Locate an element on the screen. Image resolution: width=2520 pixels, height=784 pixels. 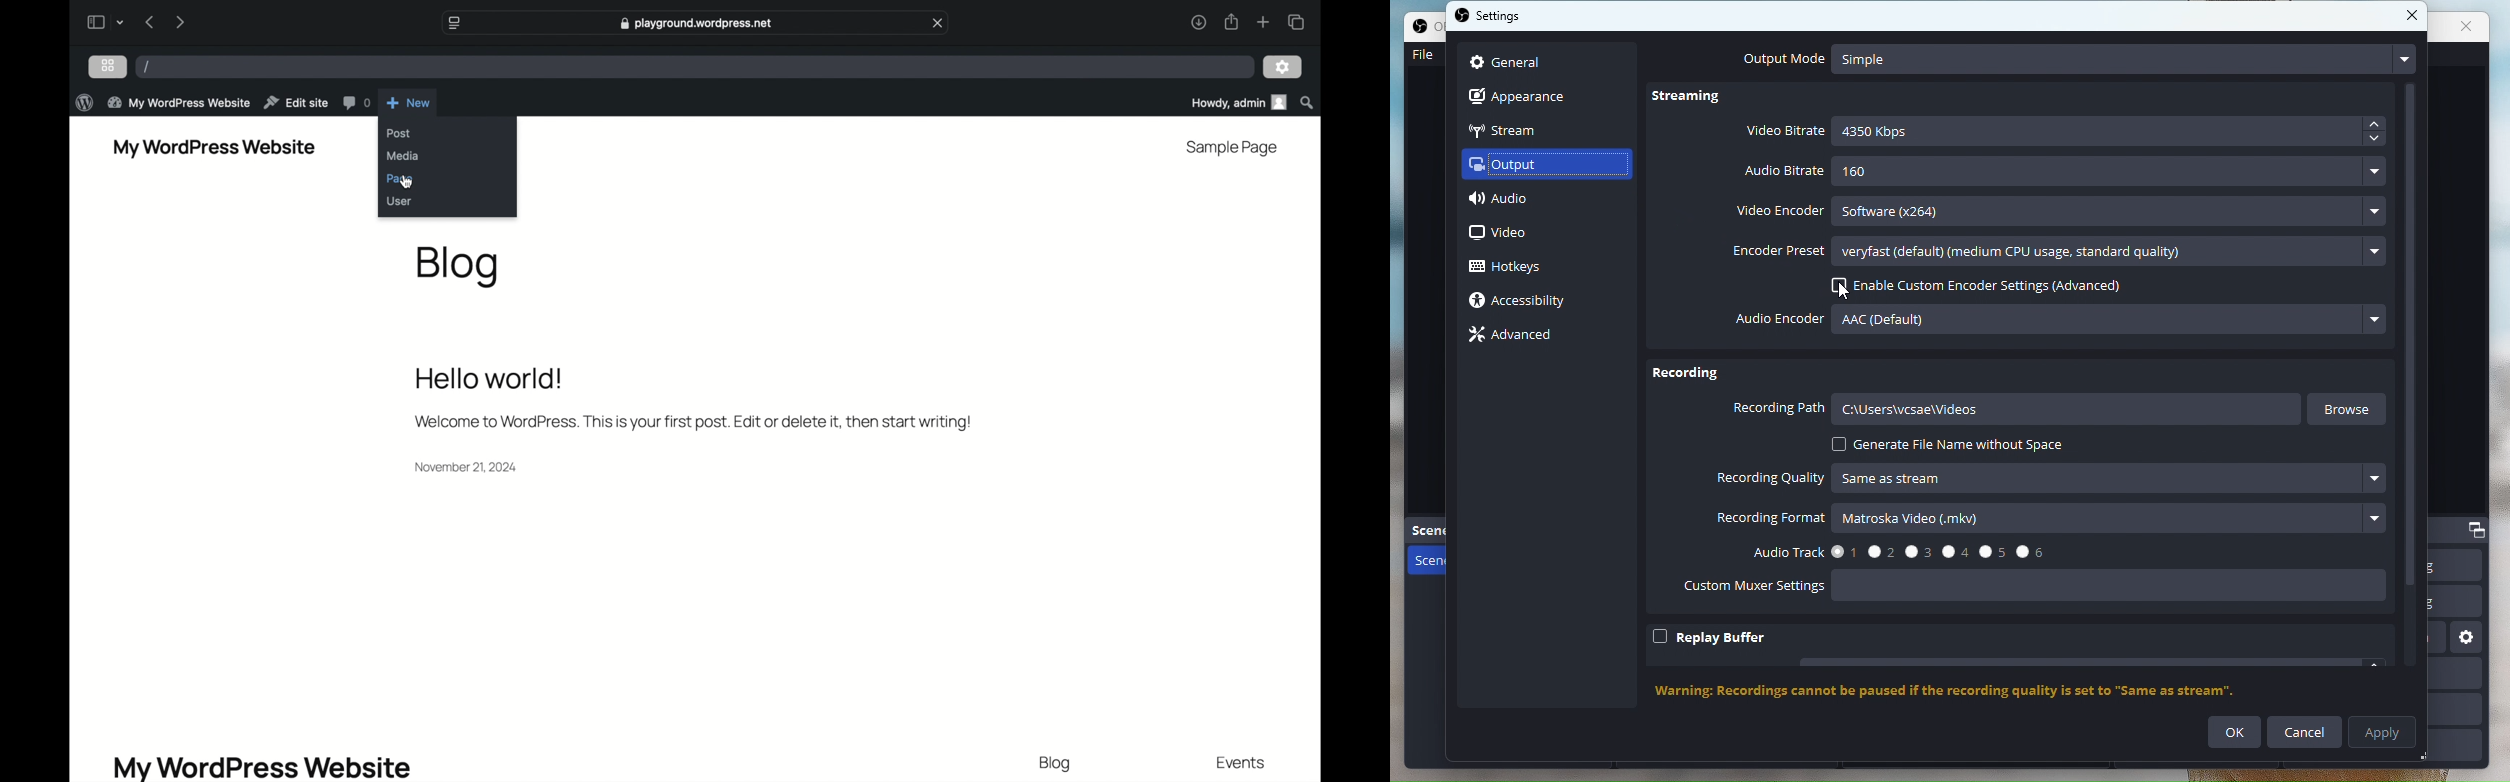
Enable Custom Encoder Settings (Advance) is located at coordinates (1969, 288).